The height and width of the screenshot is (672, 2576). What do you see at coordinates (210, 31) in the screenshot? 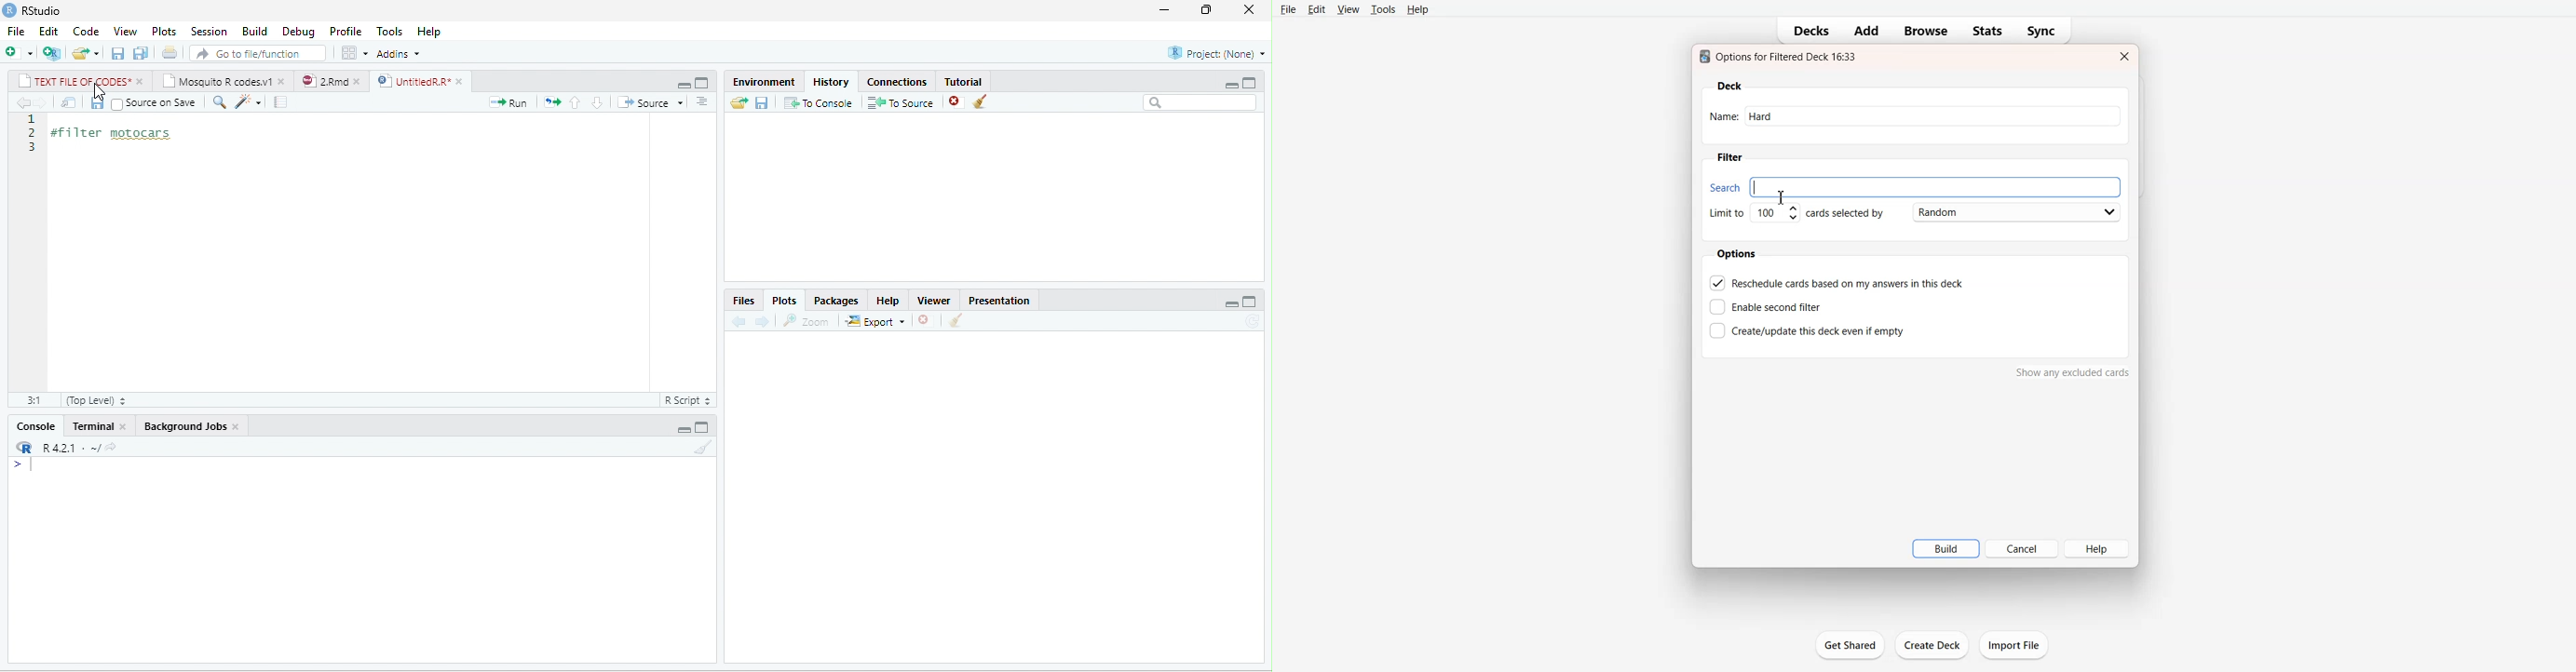
I see `Session` at bounding box center [210, 31].